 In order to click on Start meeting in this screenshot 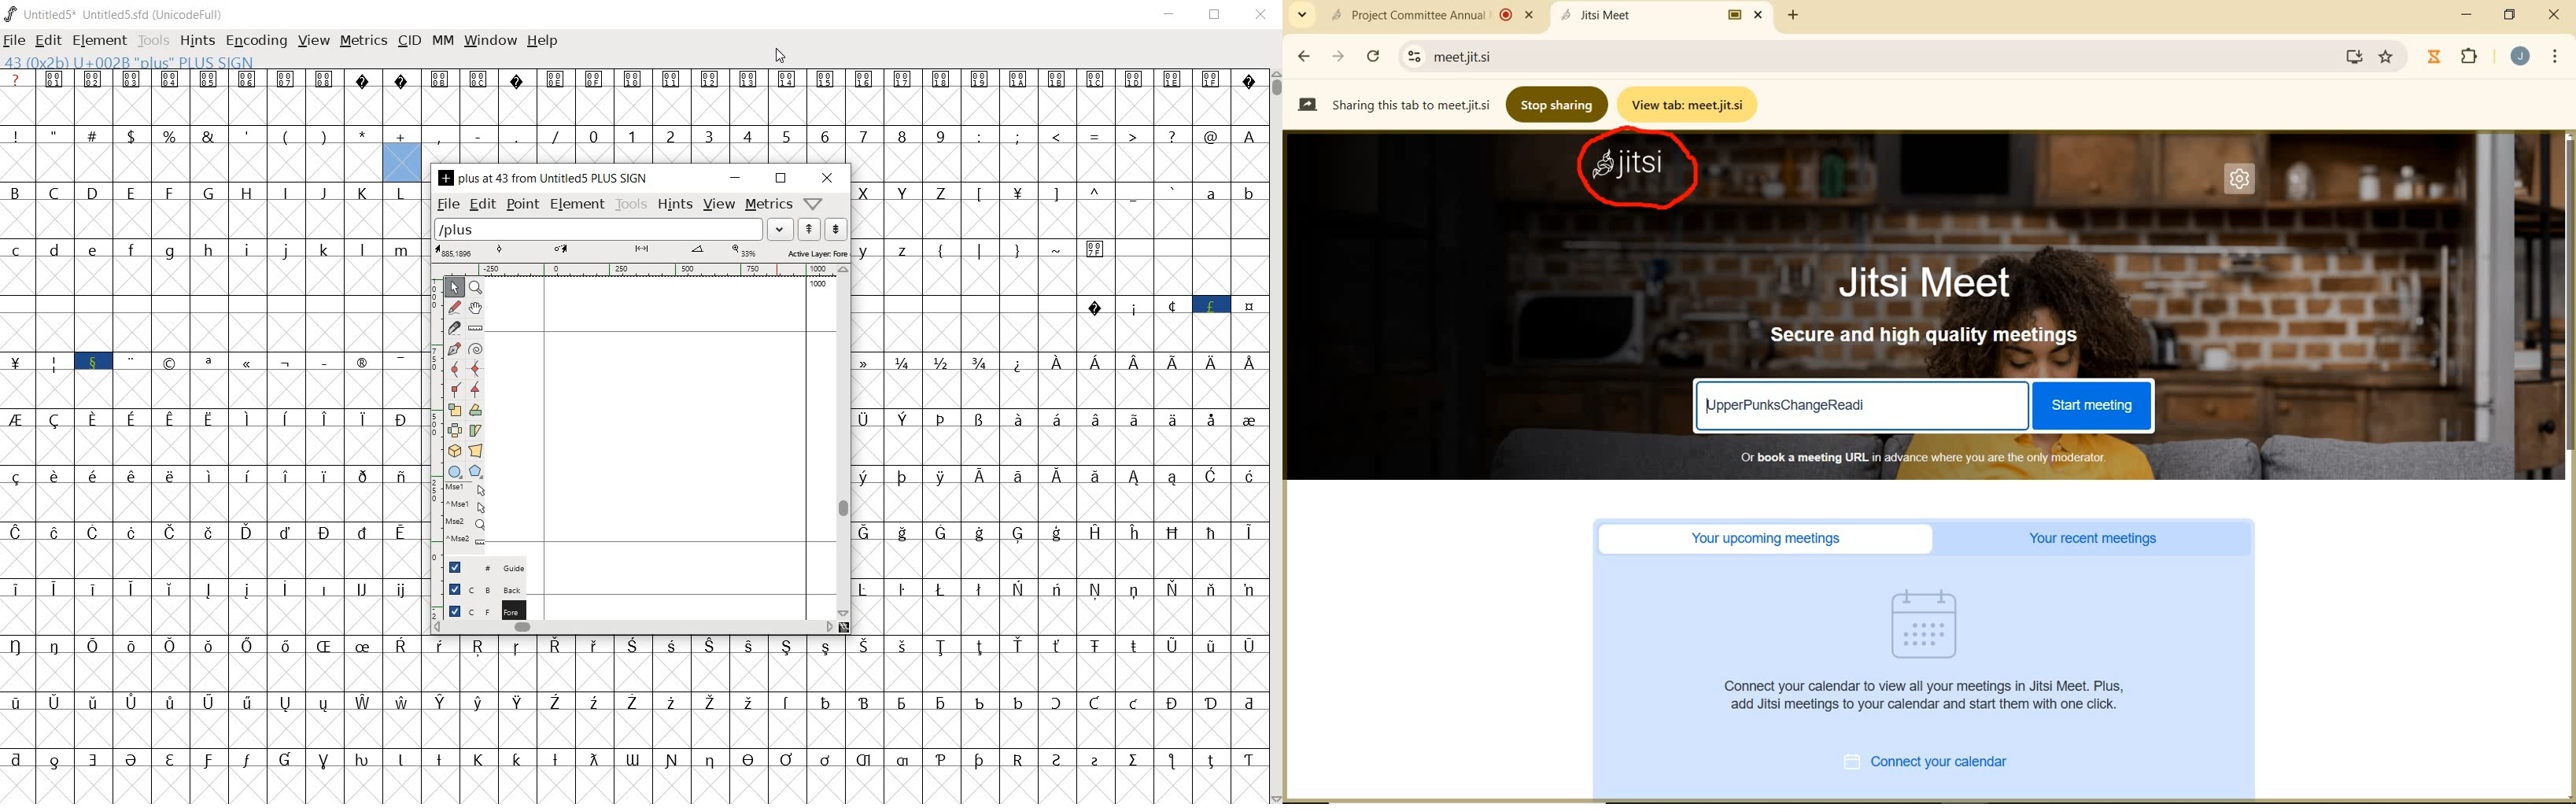, I will do `click(2090, 406)`.